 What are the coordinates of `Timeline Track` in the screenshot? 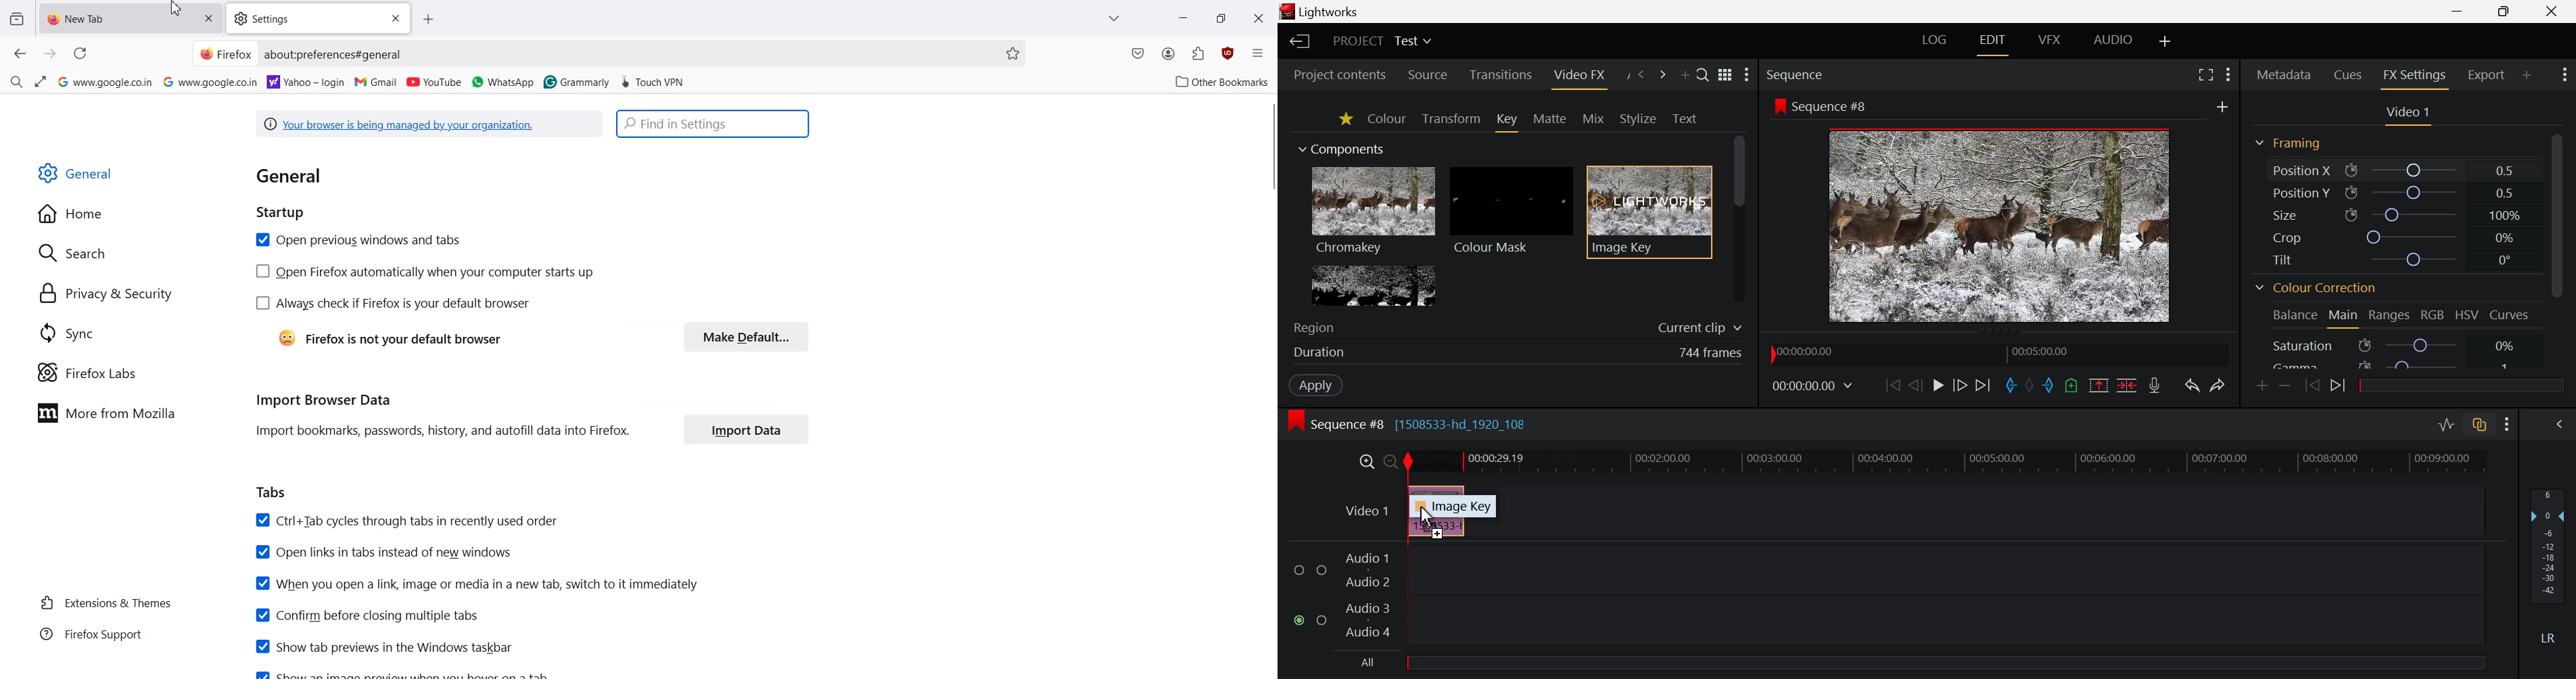 It's located at (1944, 461).